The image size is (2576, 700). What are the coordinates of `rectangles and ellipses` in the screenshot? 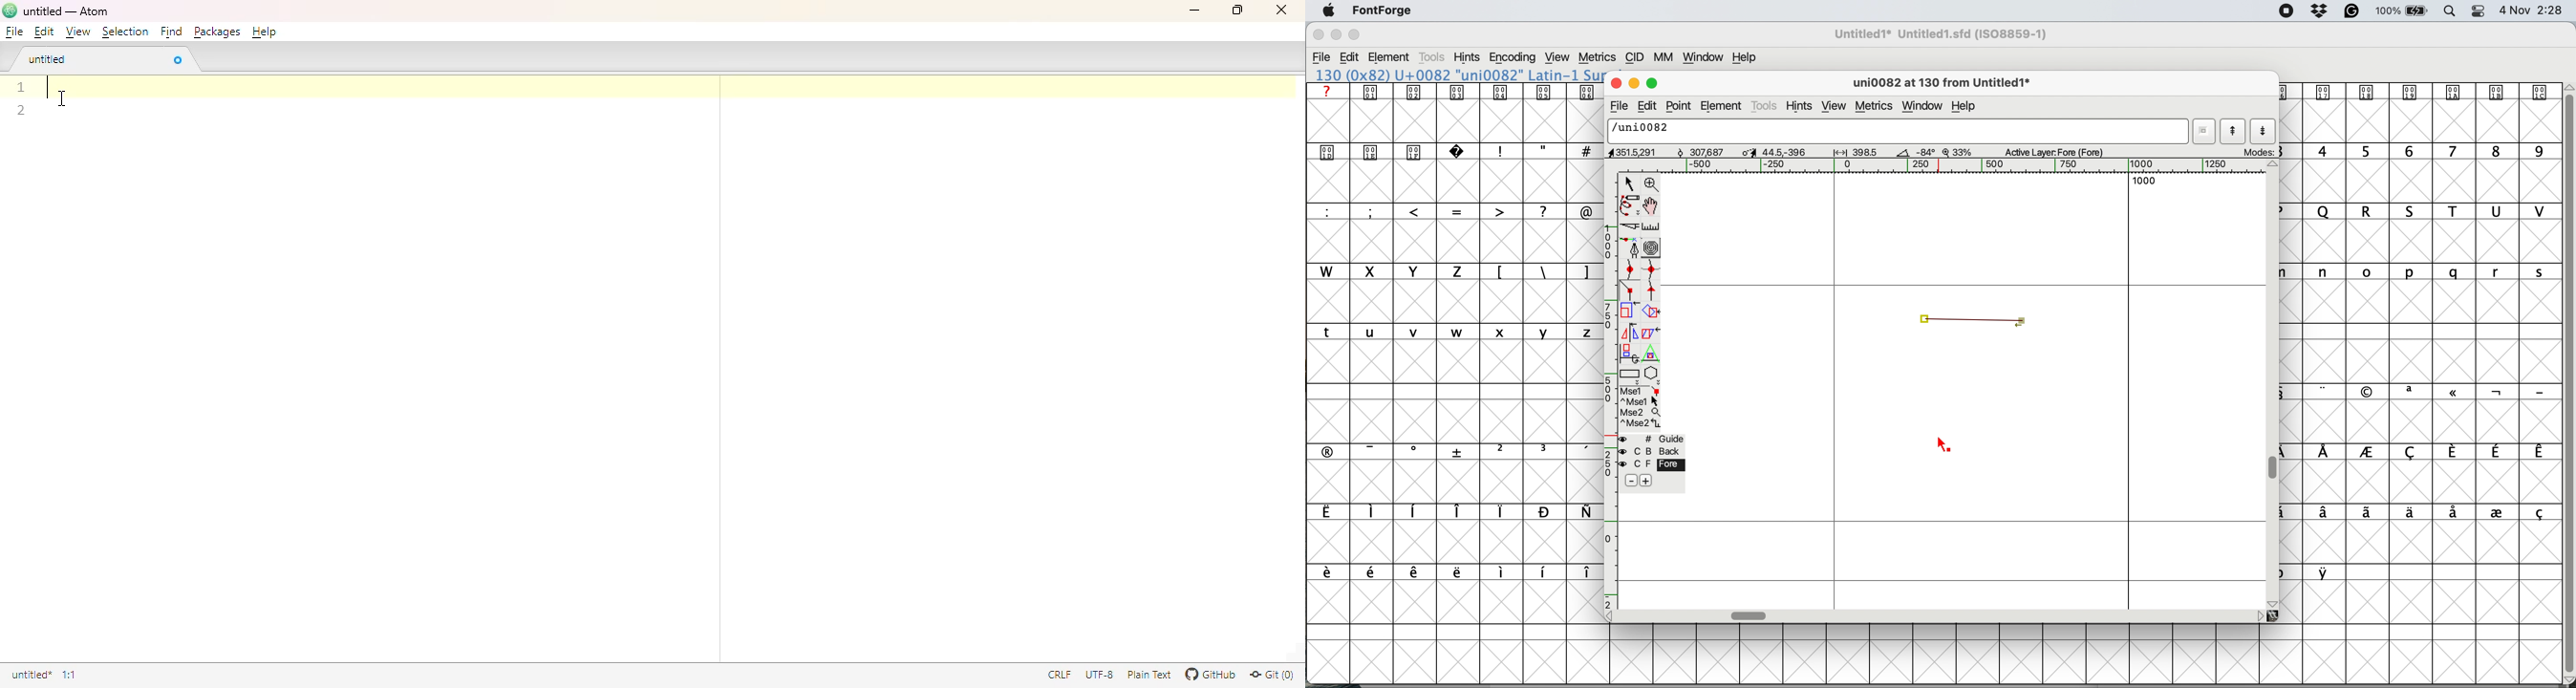 It's located at (1631, 375).